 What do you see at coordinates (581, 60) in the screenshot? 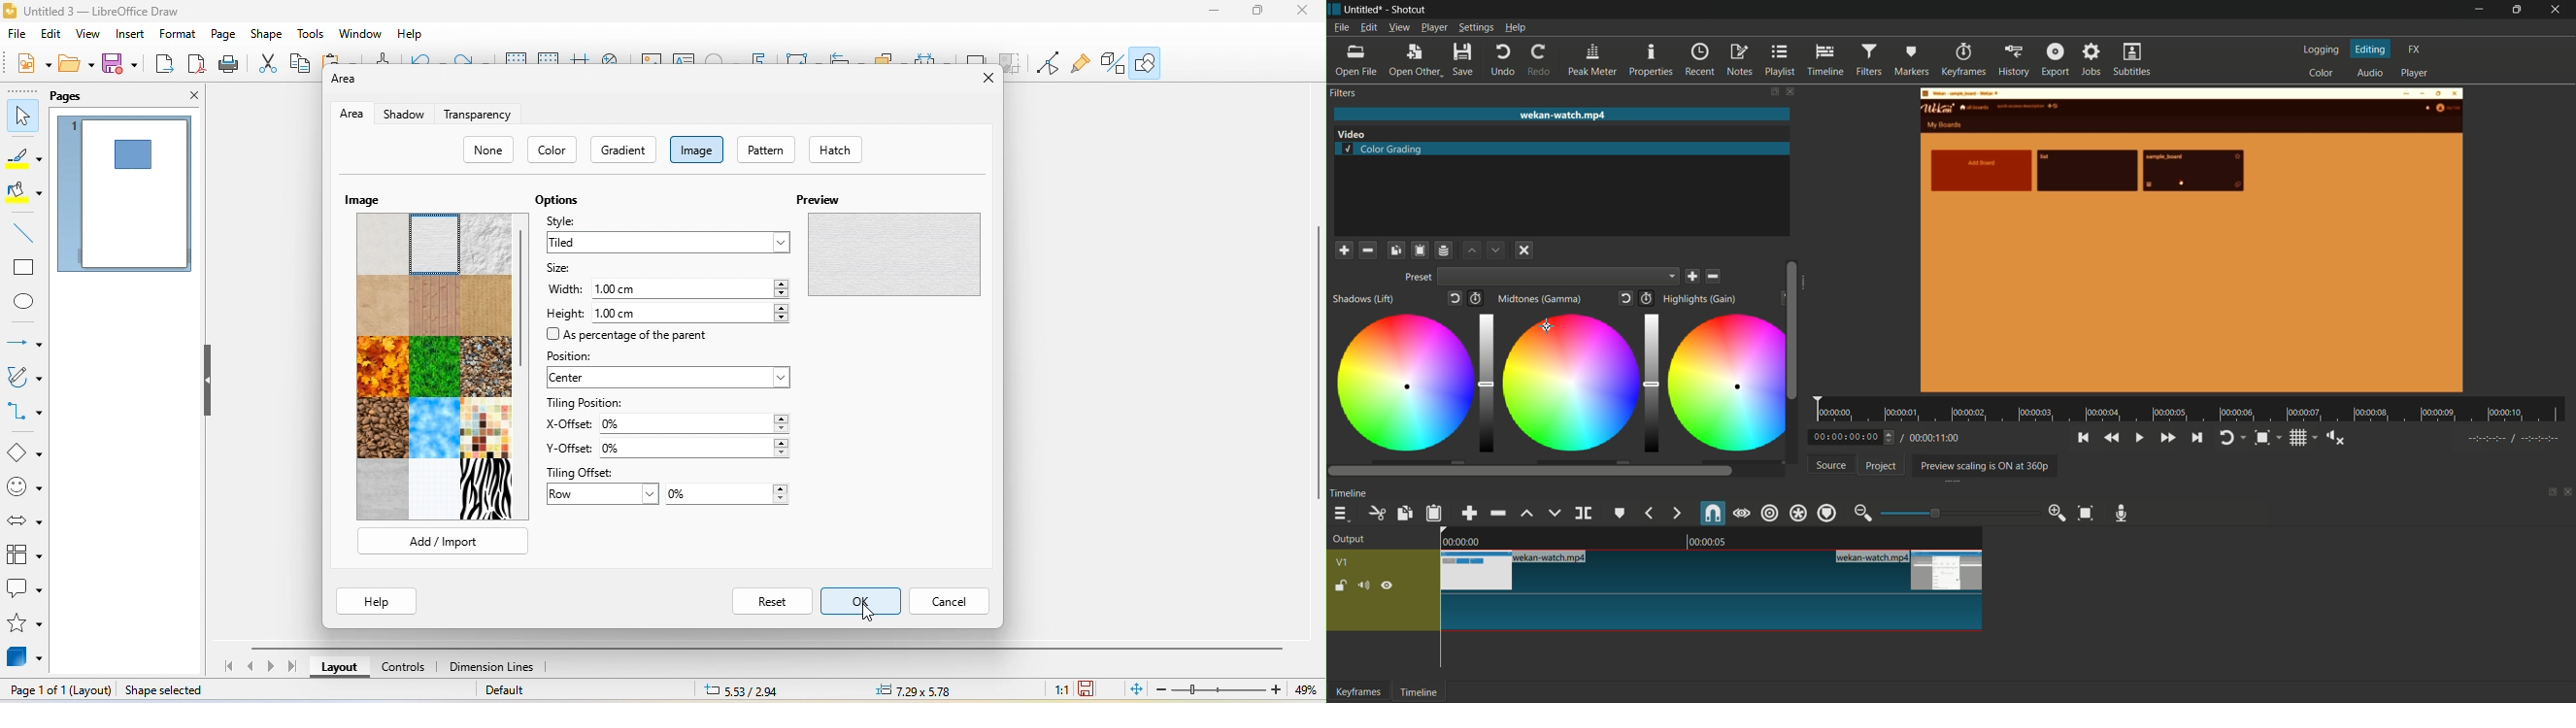
I see `helpline while moving` at bounding box center [581, 60].